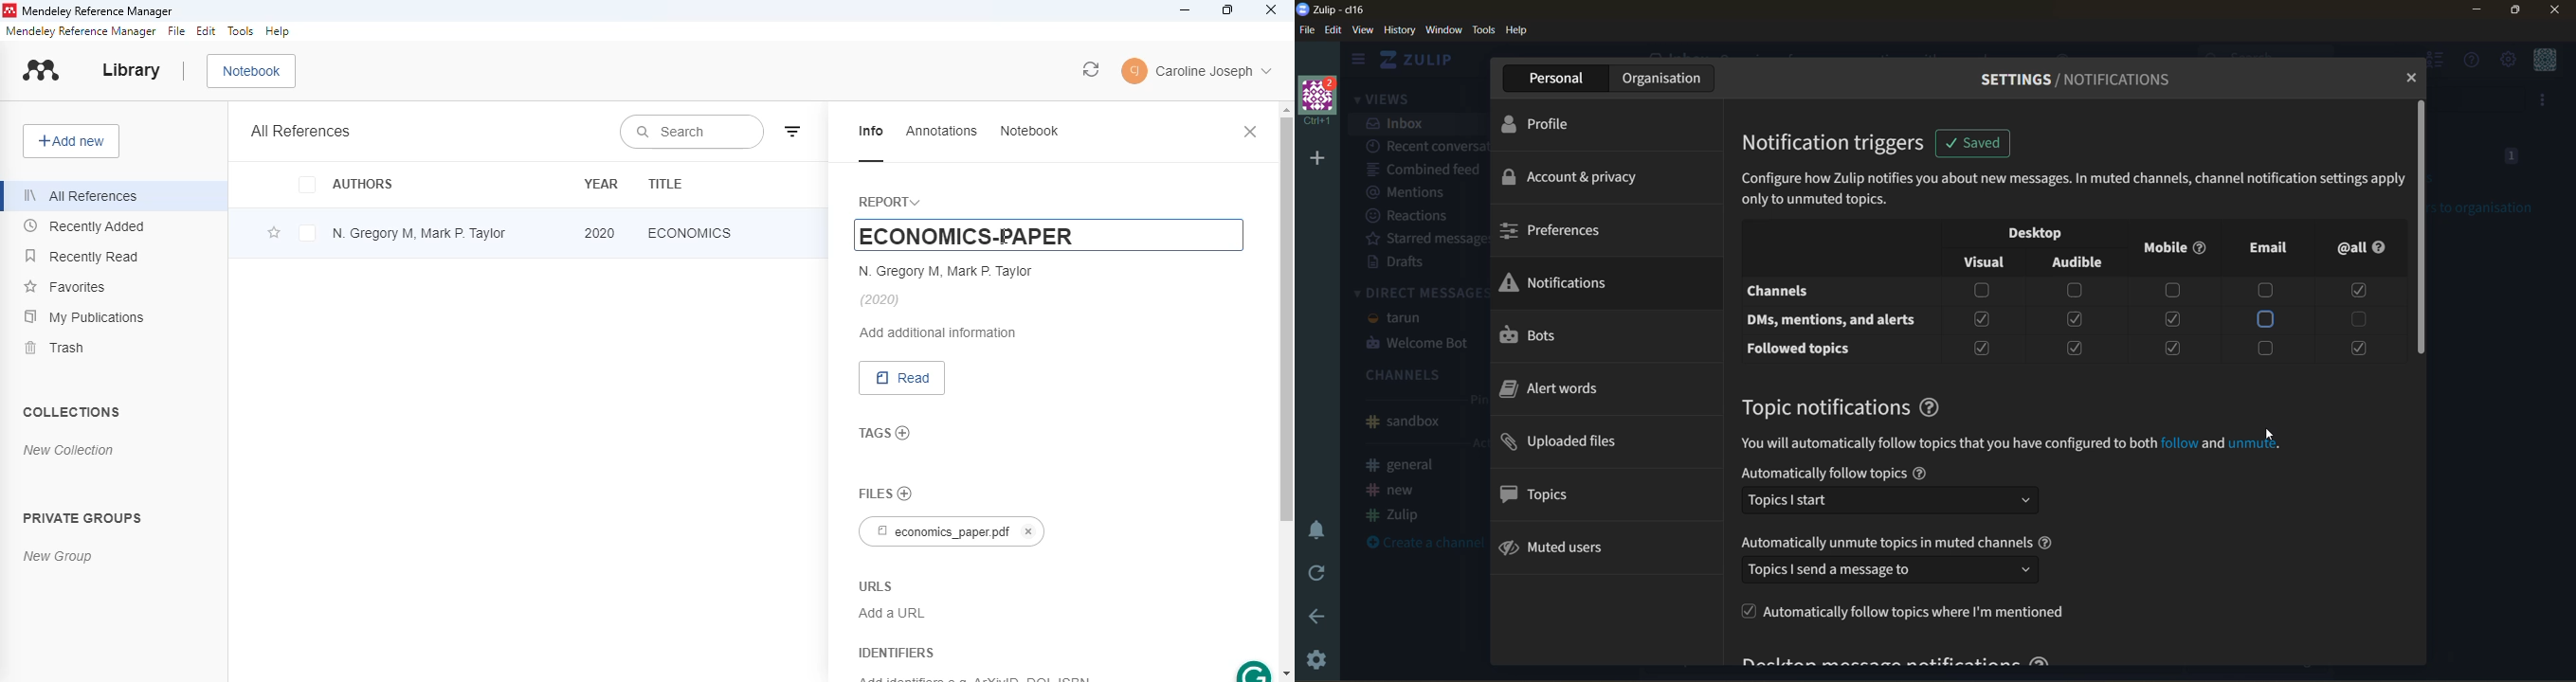 Image resolution: width=2576 pixels, height=700 pixels. What do you see at coordinates (1338, 10) in the screenshot?
I see `app name and organisation name` at bounding box center [1338, 10].